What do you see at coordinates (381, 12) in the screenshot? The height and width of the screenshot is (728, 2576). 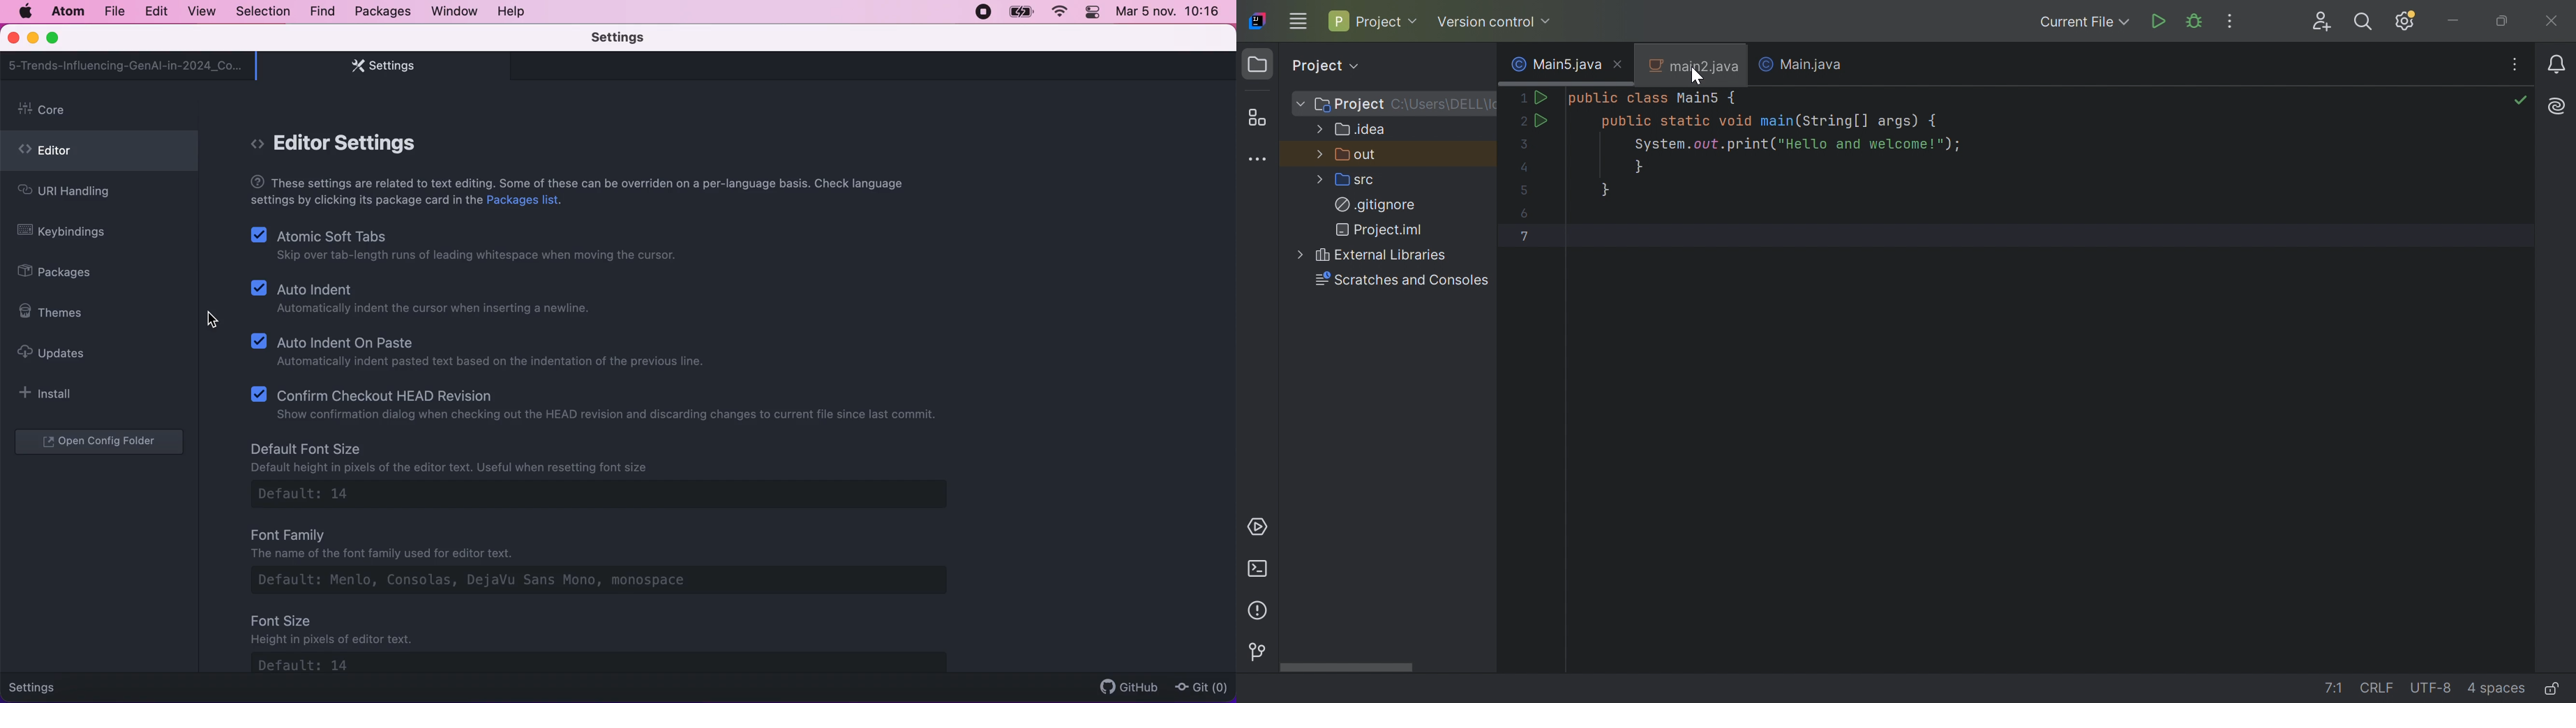 I see `packages` at bounding box center [381, 12].